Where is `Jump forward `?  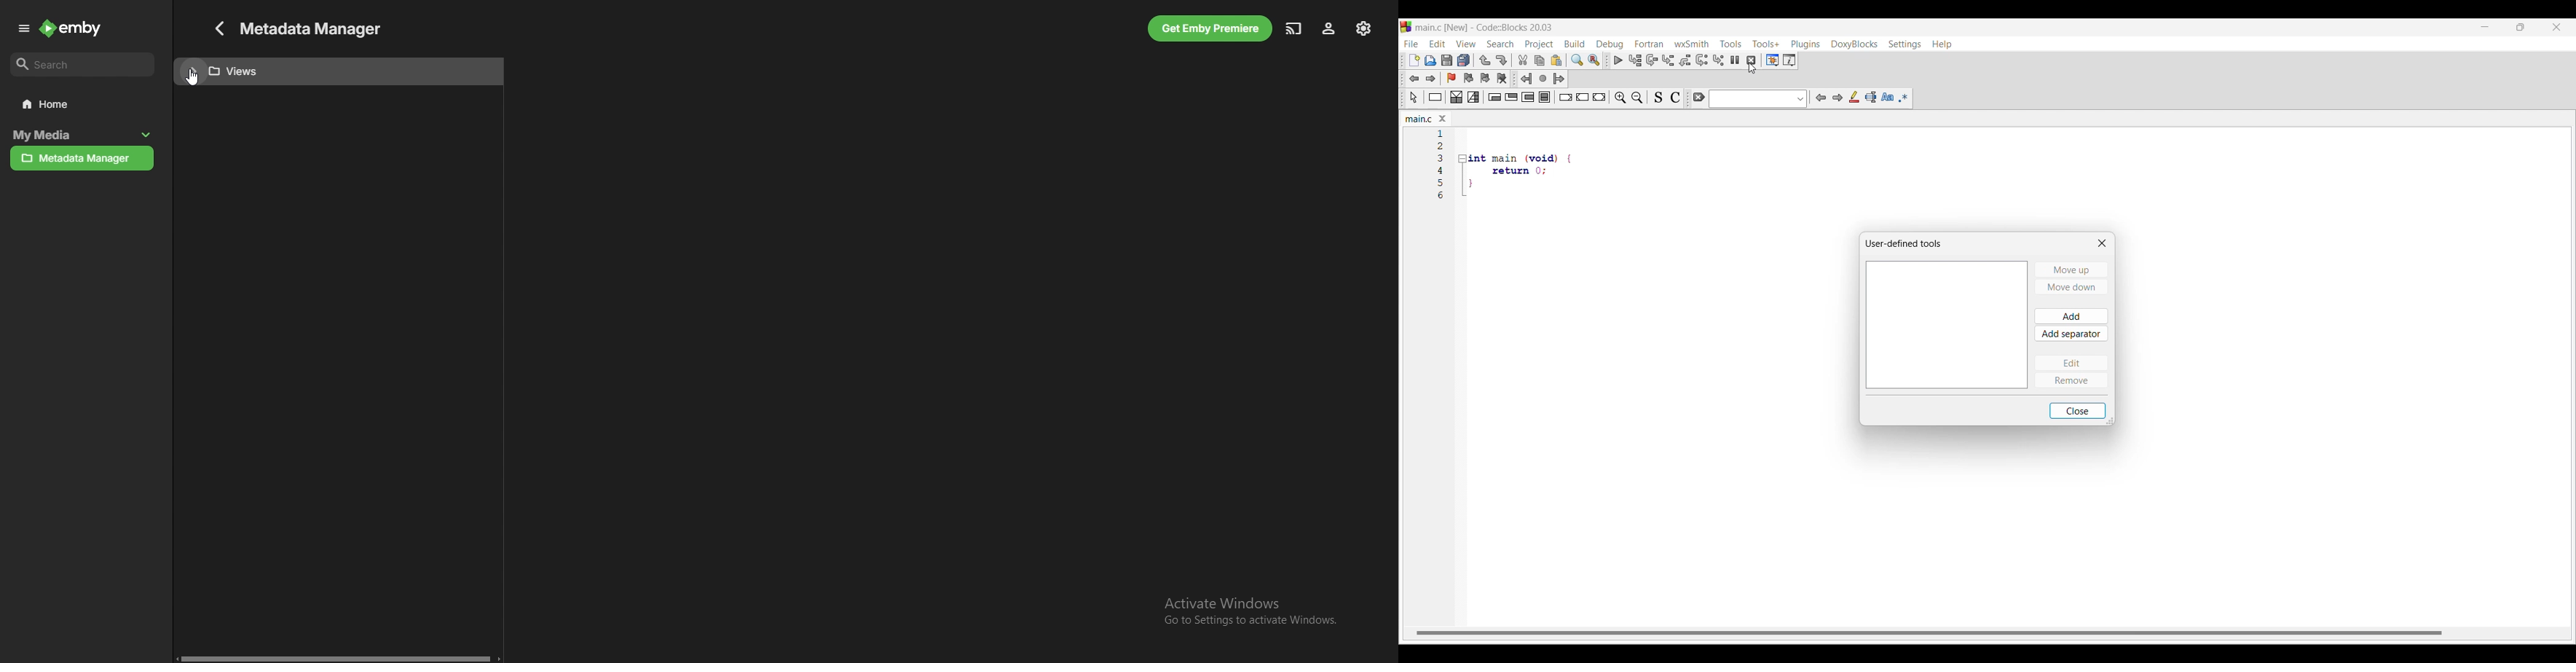
Jump forward  is located at coordinates (1430, 79).